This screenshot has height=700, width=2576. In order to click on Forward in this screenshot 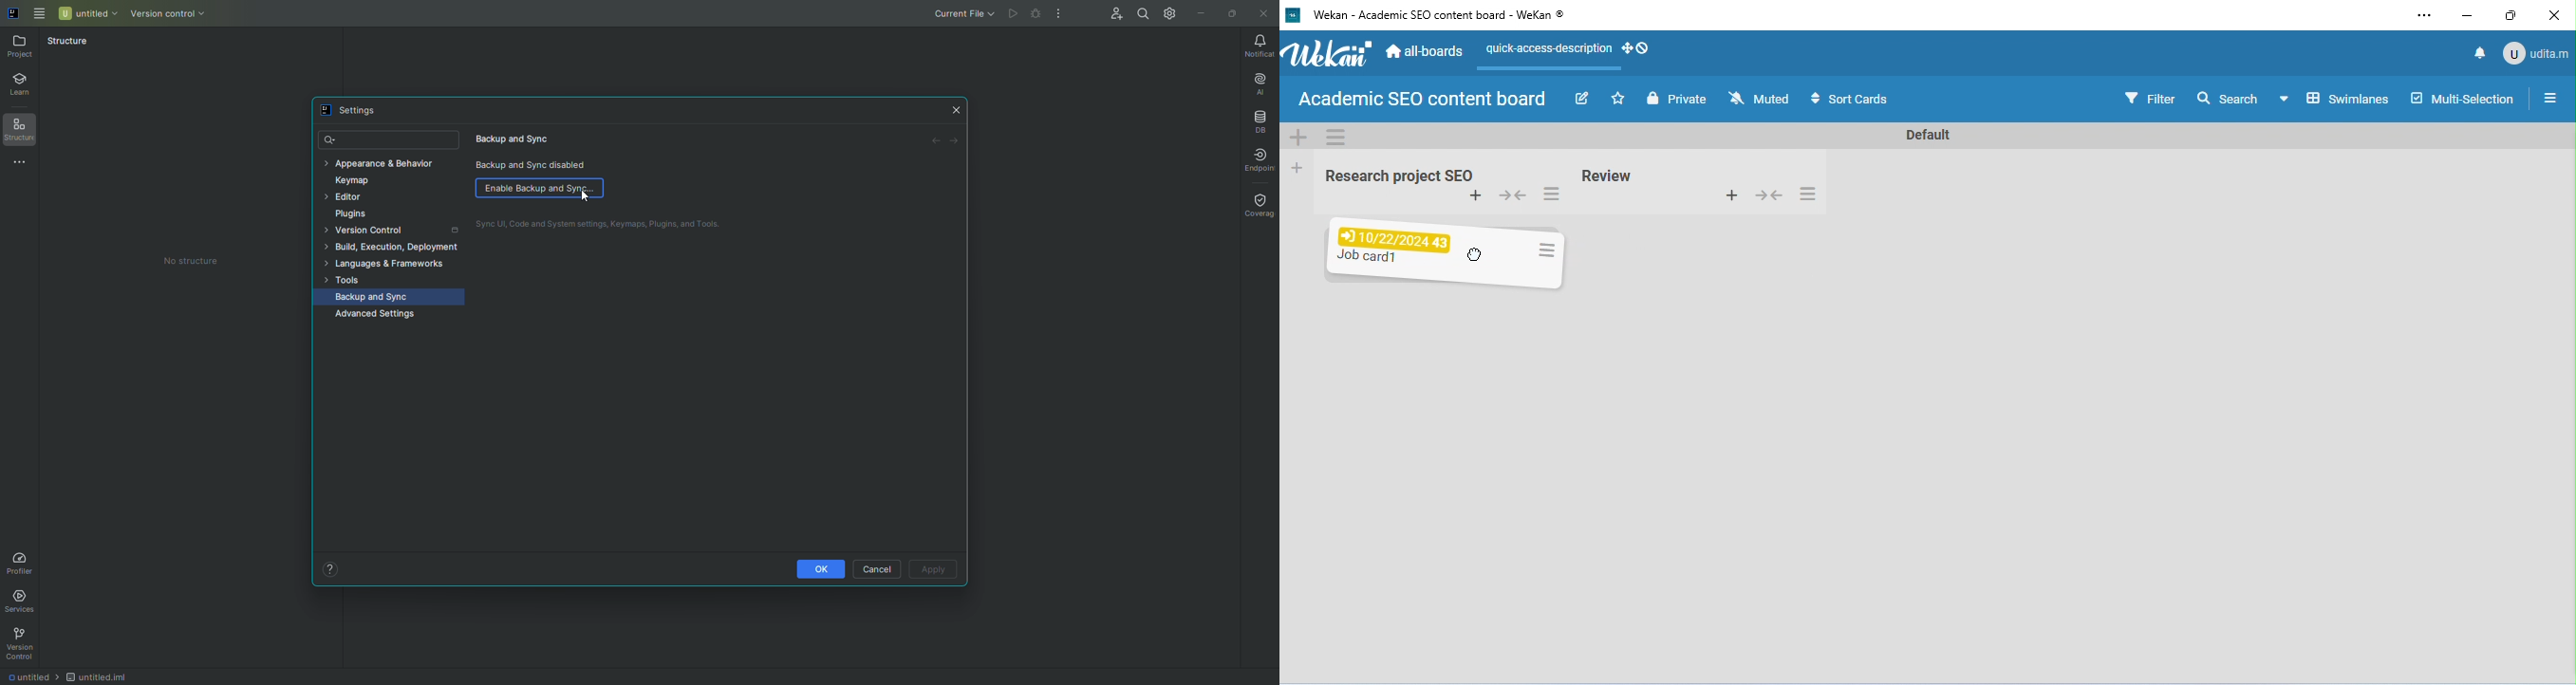, I will do `click(955, 143)`.